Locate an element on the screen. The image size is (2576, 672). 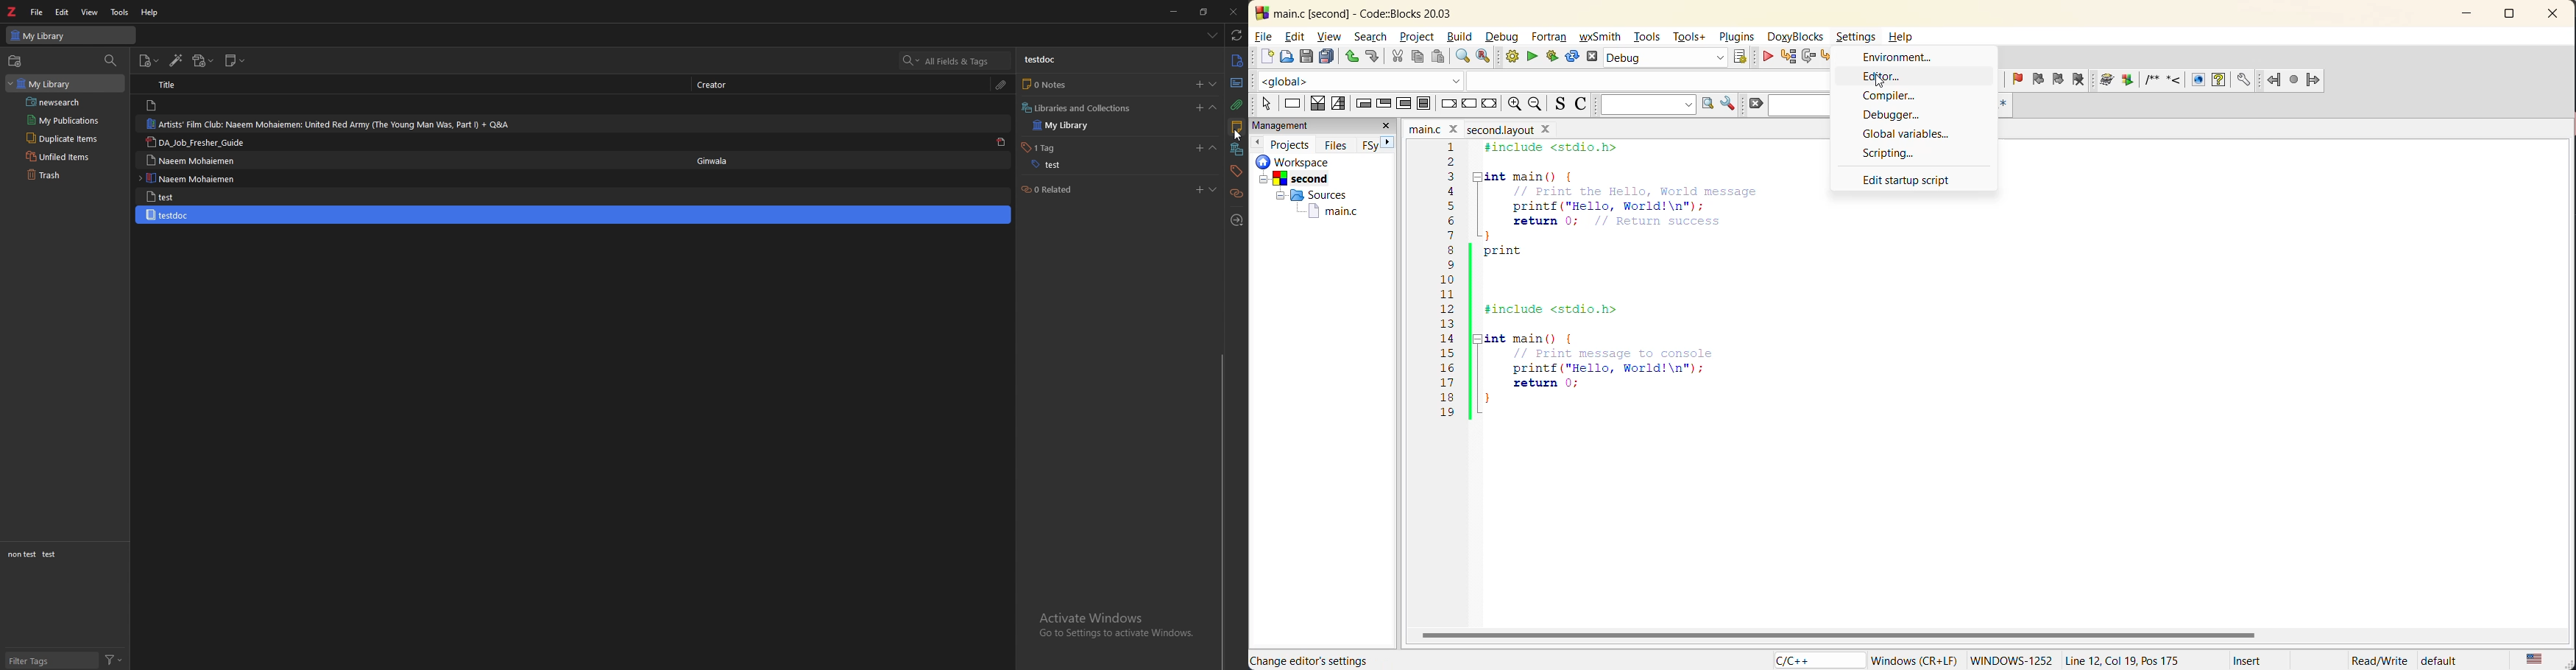
next is located at coordinates (1388, 143).